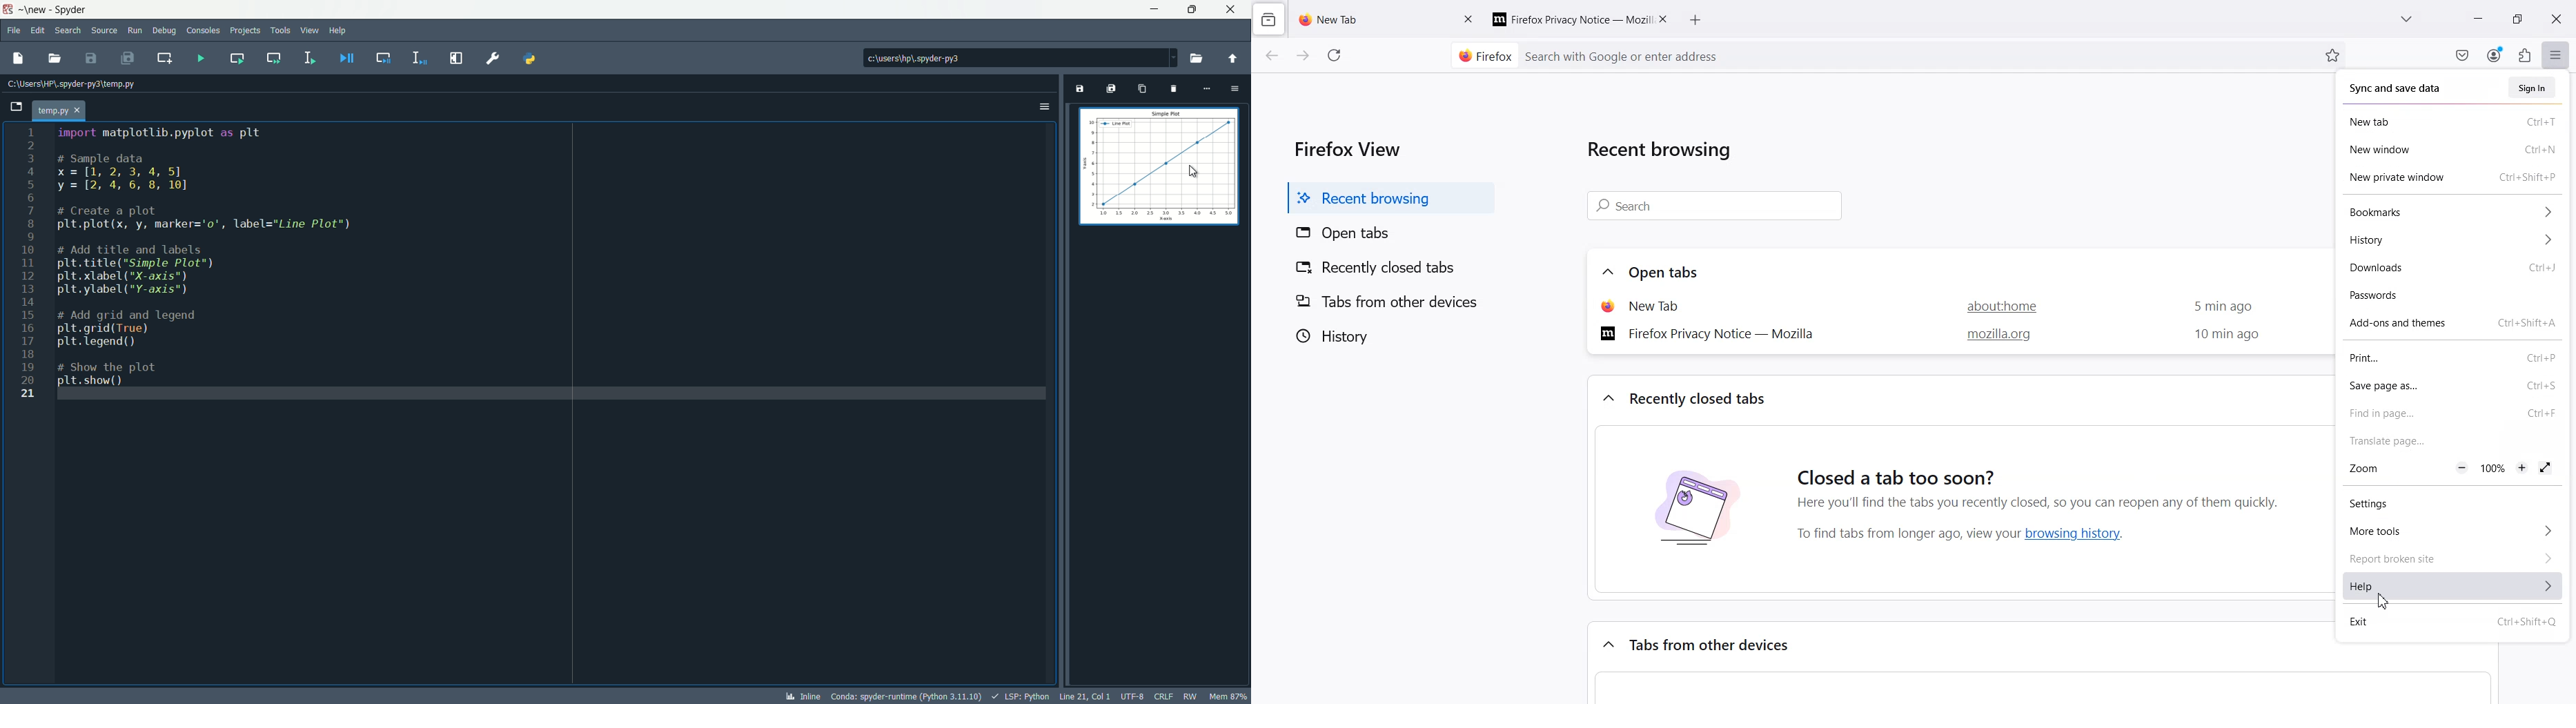 The image size is (2576, 728). Describe the element at coordinates (2451, 413) in the screenshot. I see `find in page` at that location.